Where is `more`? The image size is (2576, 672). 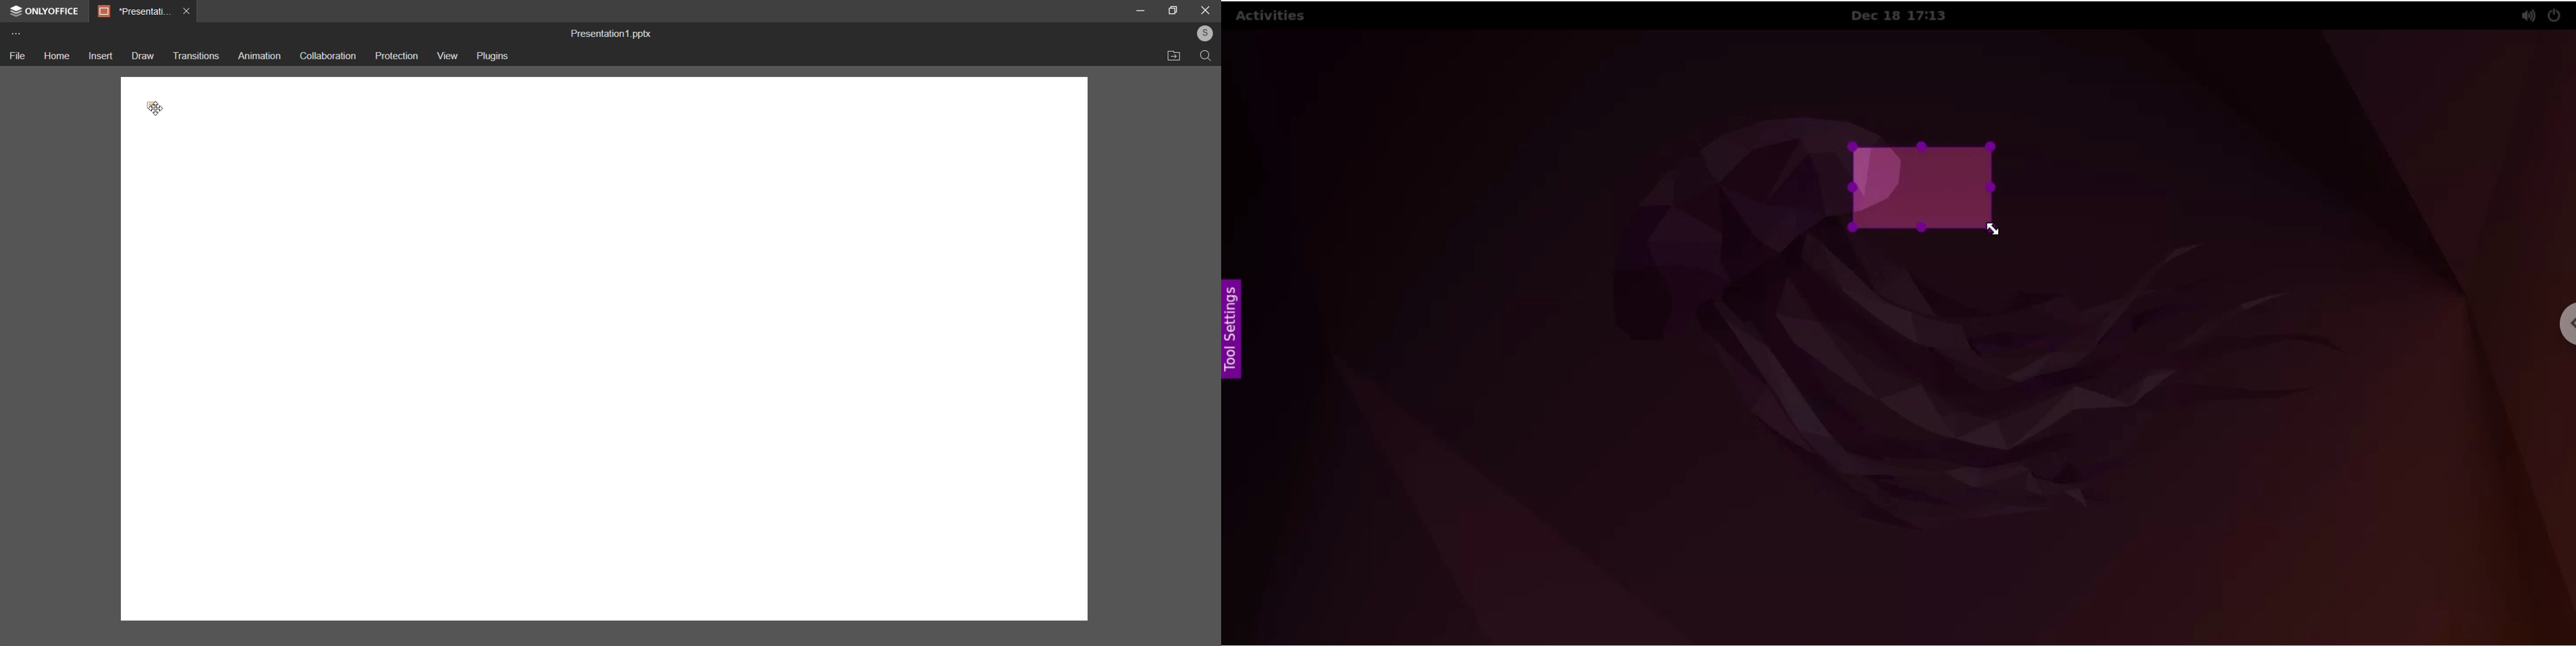 more is located at coordinates (16, 33).